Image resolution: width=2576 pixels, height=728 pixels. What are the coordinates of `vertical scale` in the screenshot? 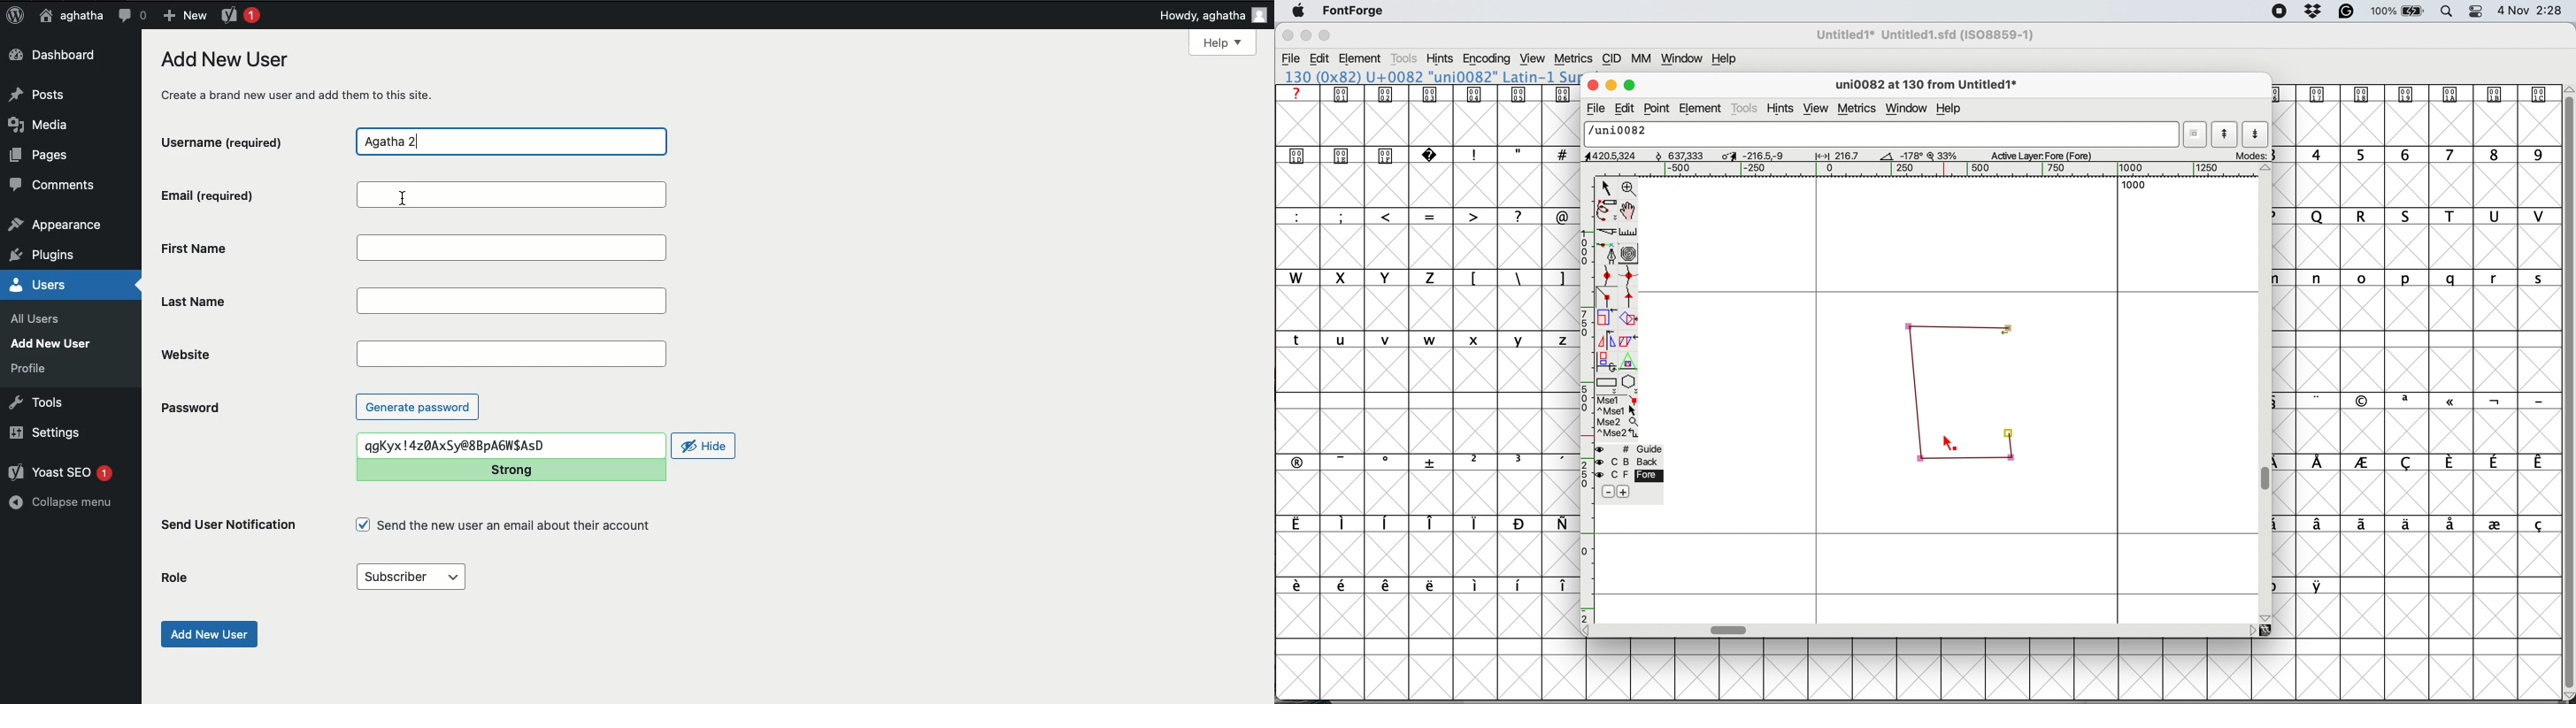 It's located at (1588, 399).